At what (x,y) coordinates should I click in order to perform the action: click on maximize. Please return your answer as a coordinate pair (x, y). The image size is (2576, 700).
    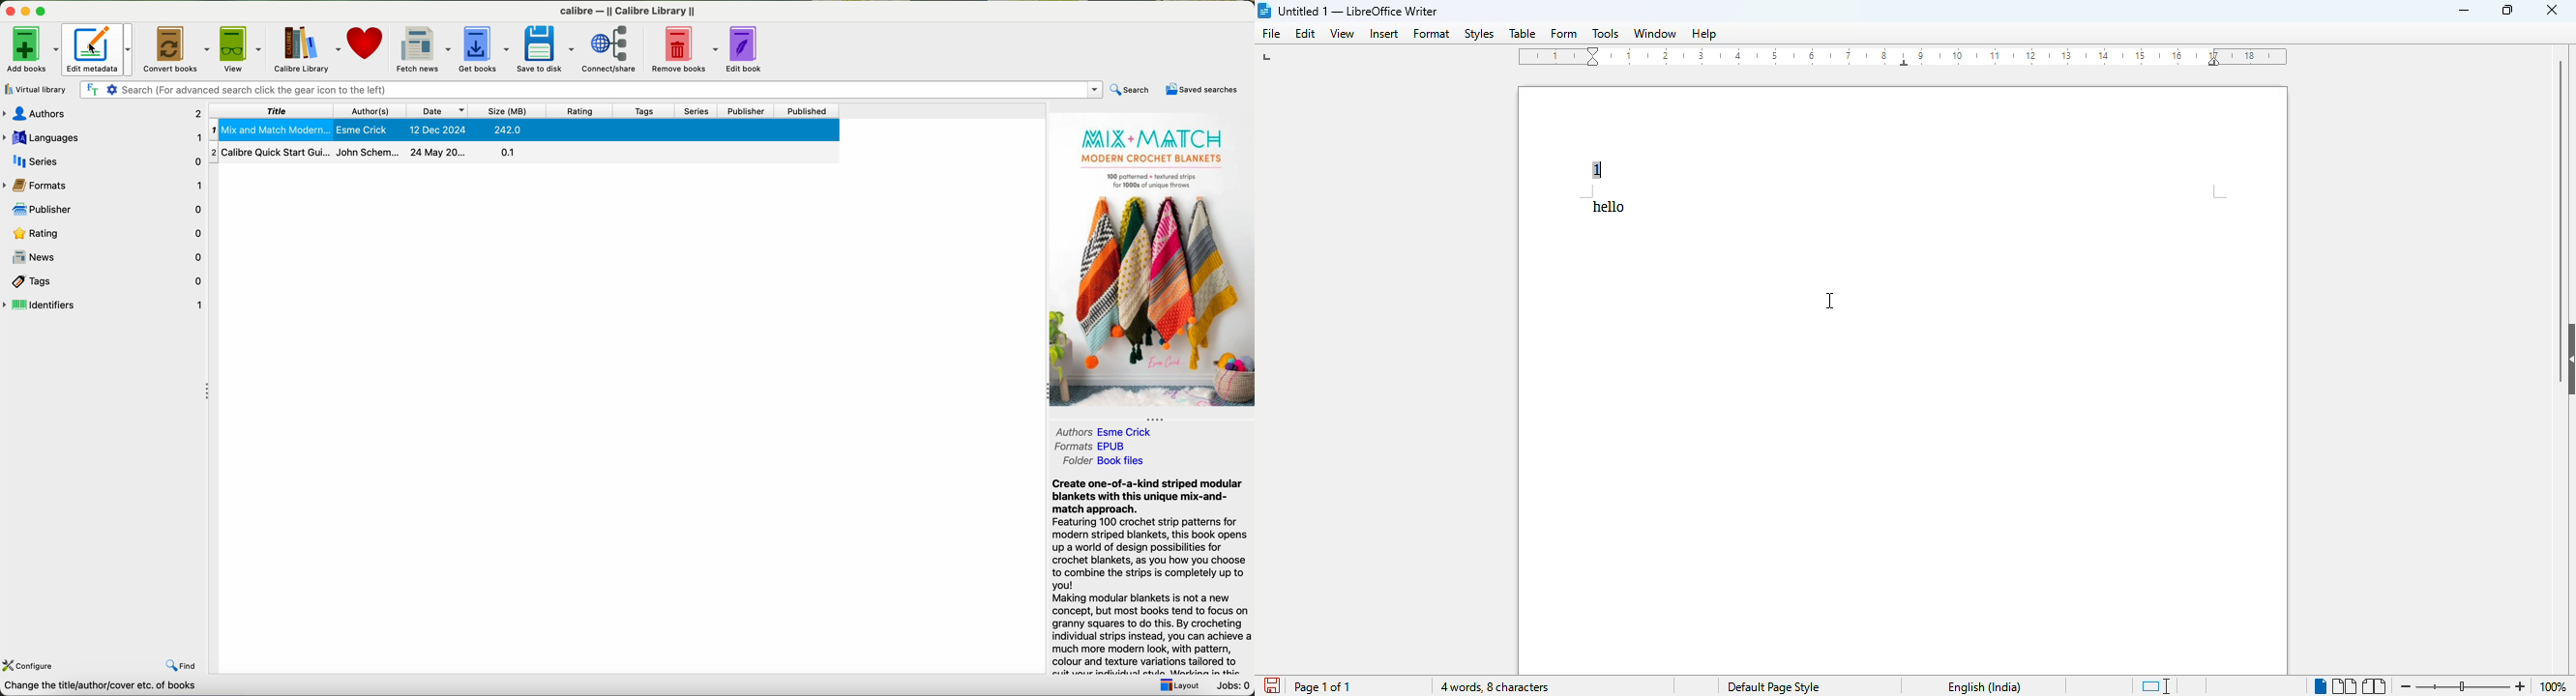
    Looking at the image, I should click on (44, 12).